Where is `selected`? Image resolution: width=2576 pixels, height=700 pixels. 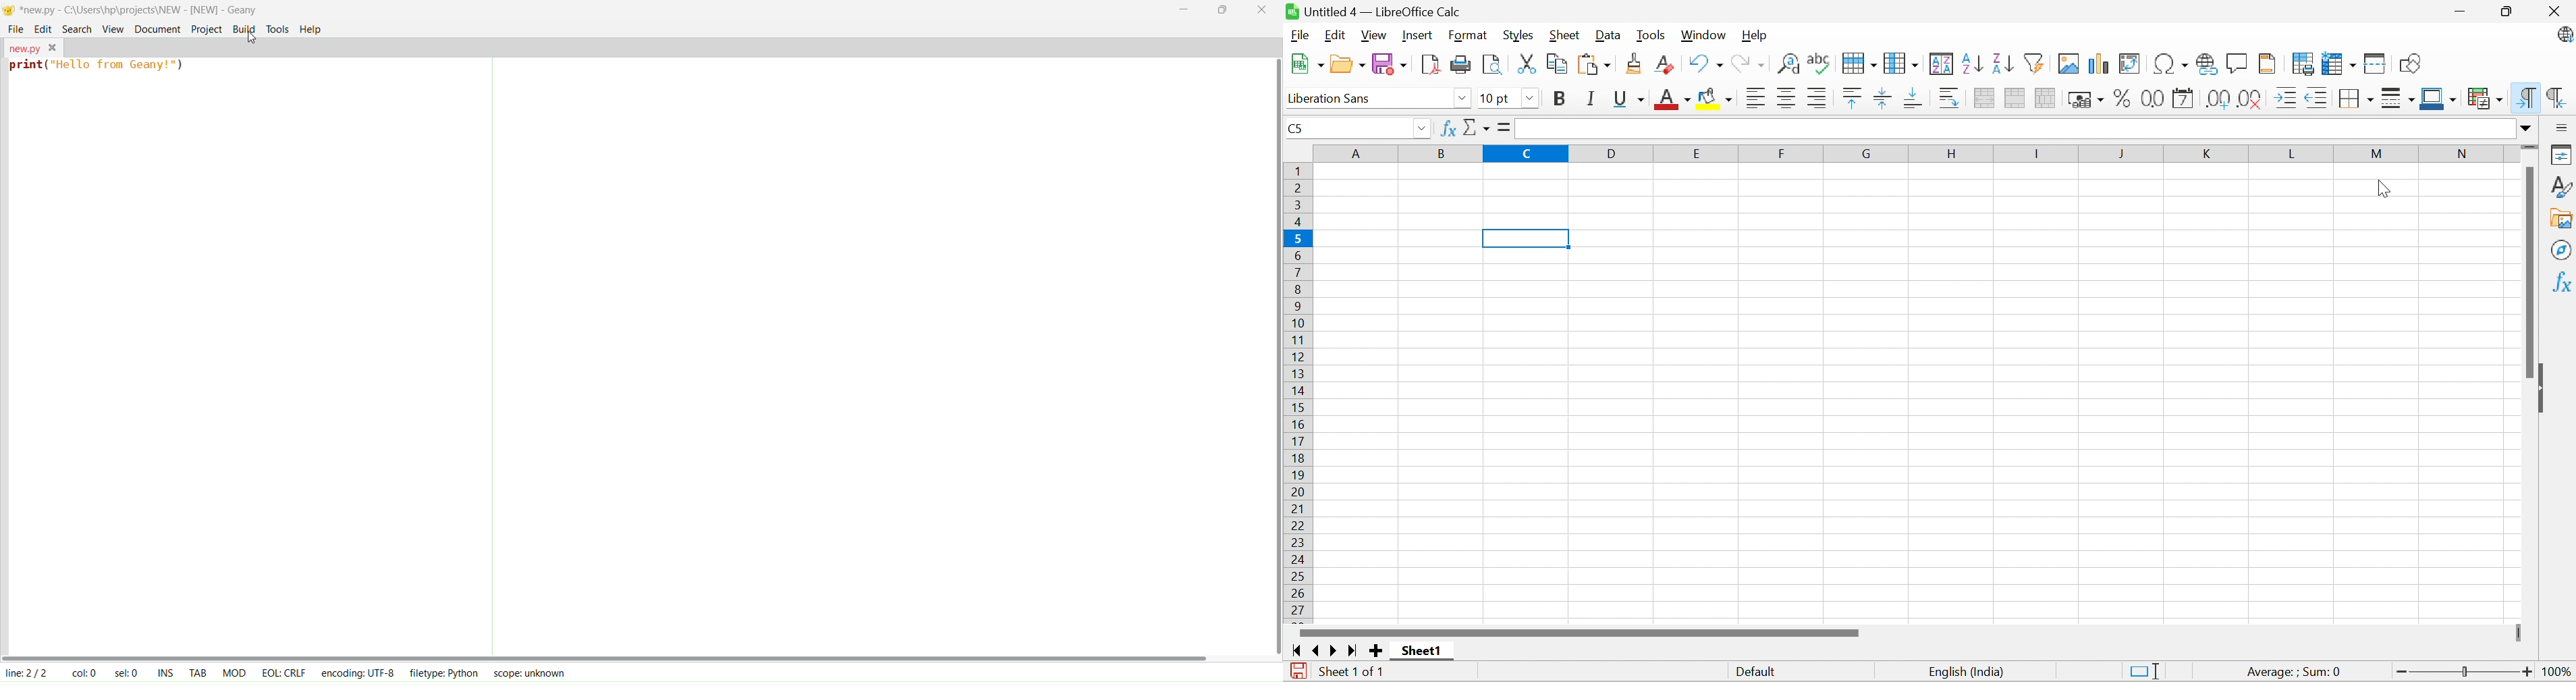 selected is located at coordinates (128, 672).